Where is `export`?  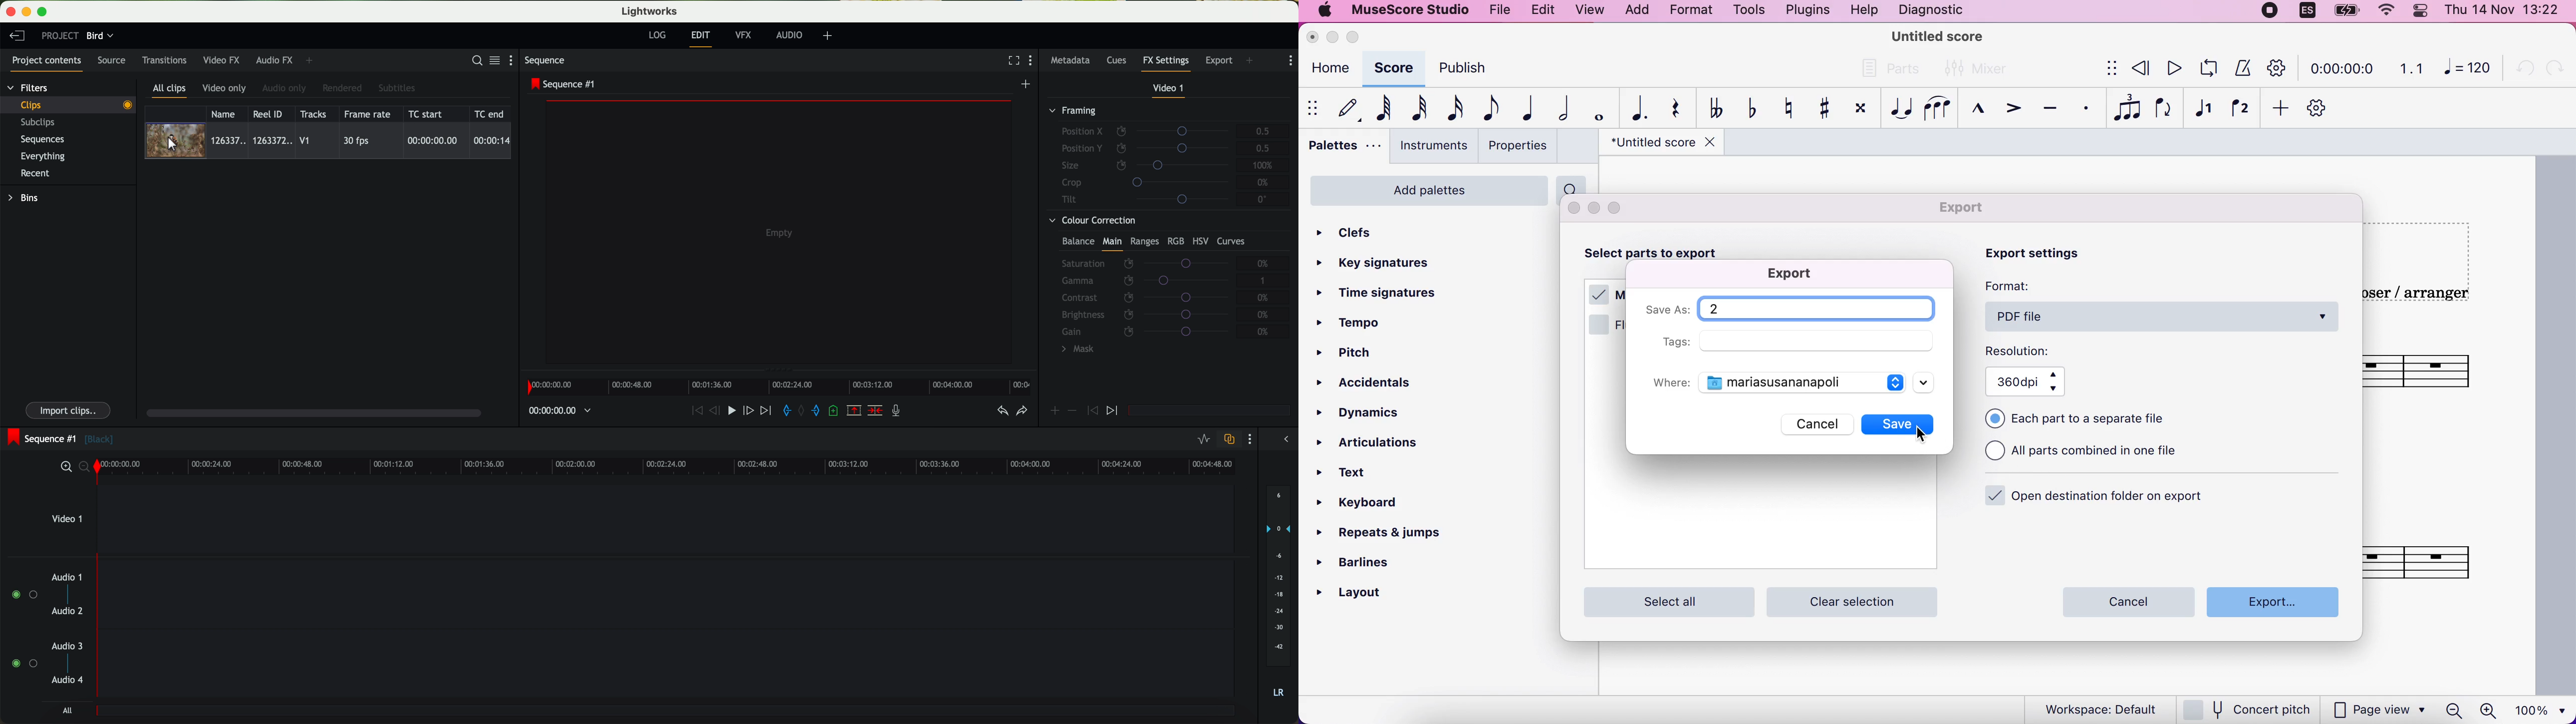 export is located at coordinates (2271, 603).